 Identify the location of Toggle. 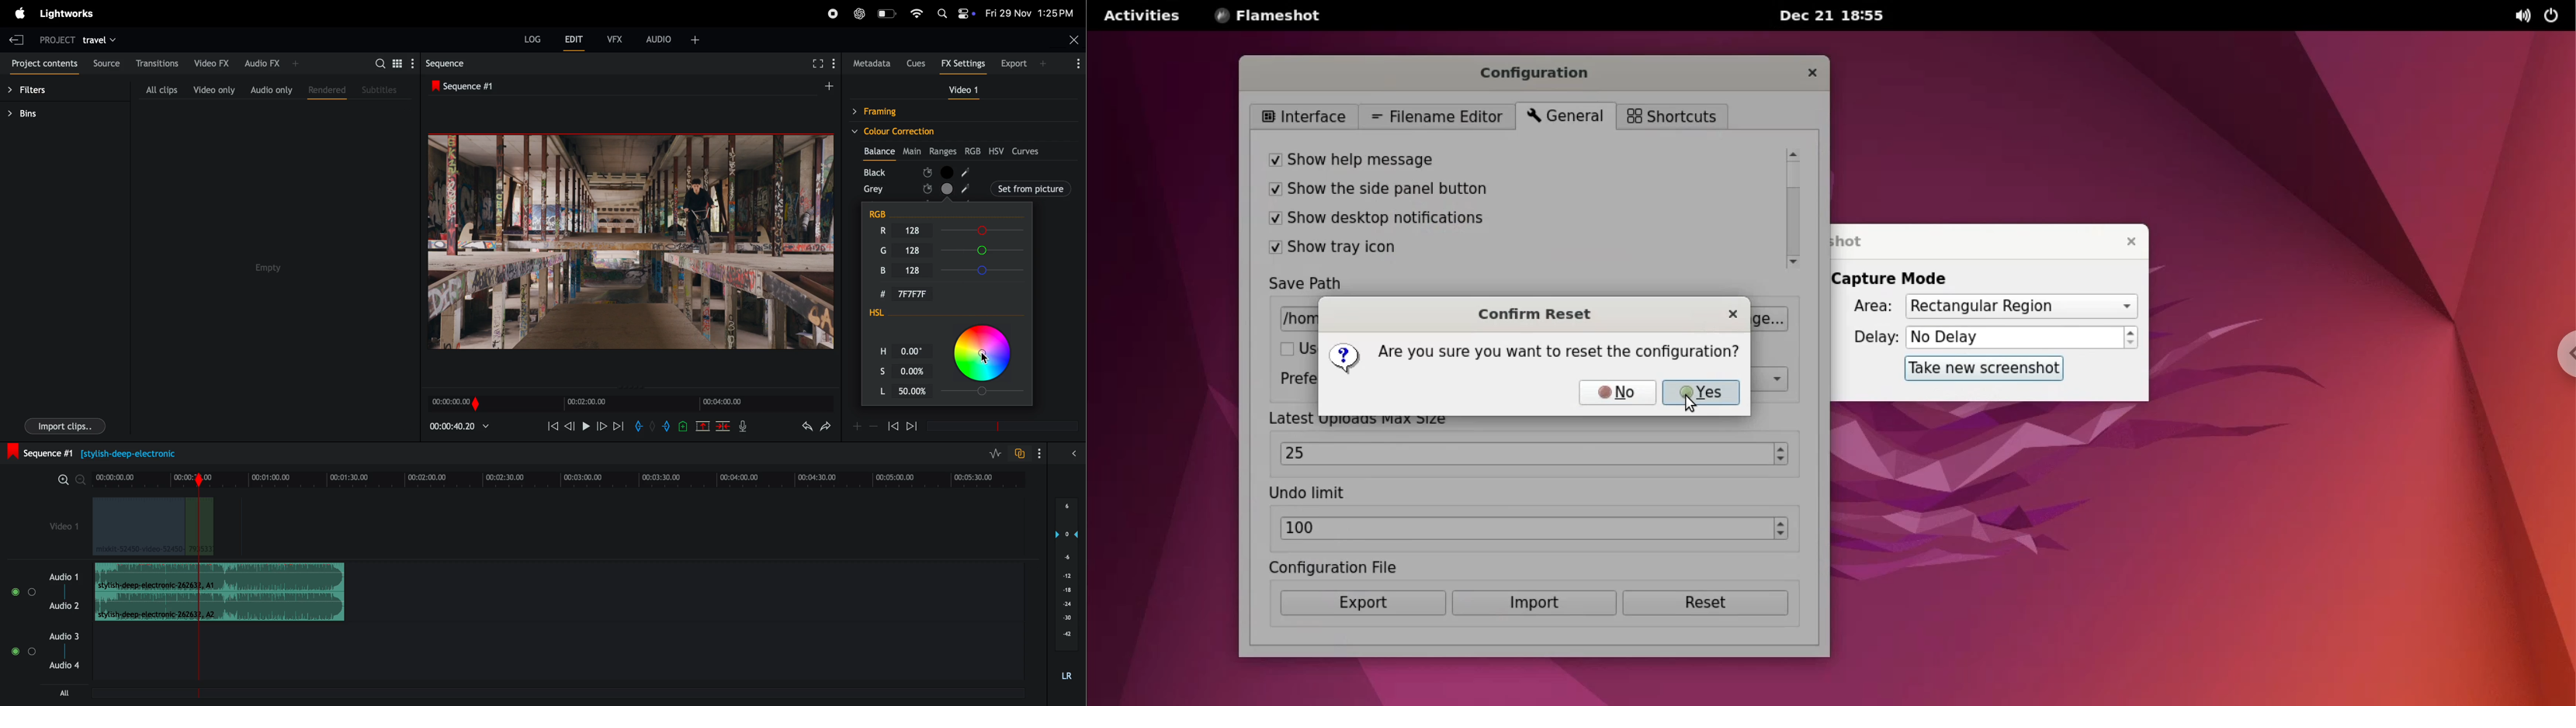
(32, 652).